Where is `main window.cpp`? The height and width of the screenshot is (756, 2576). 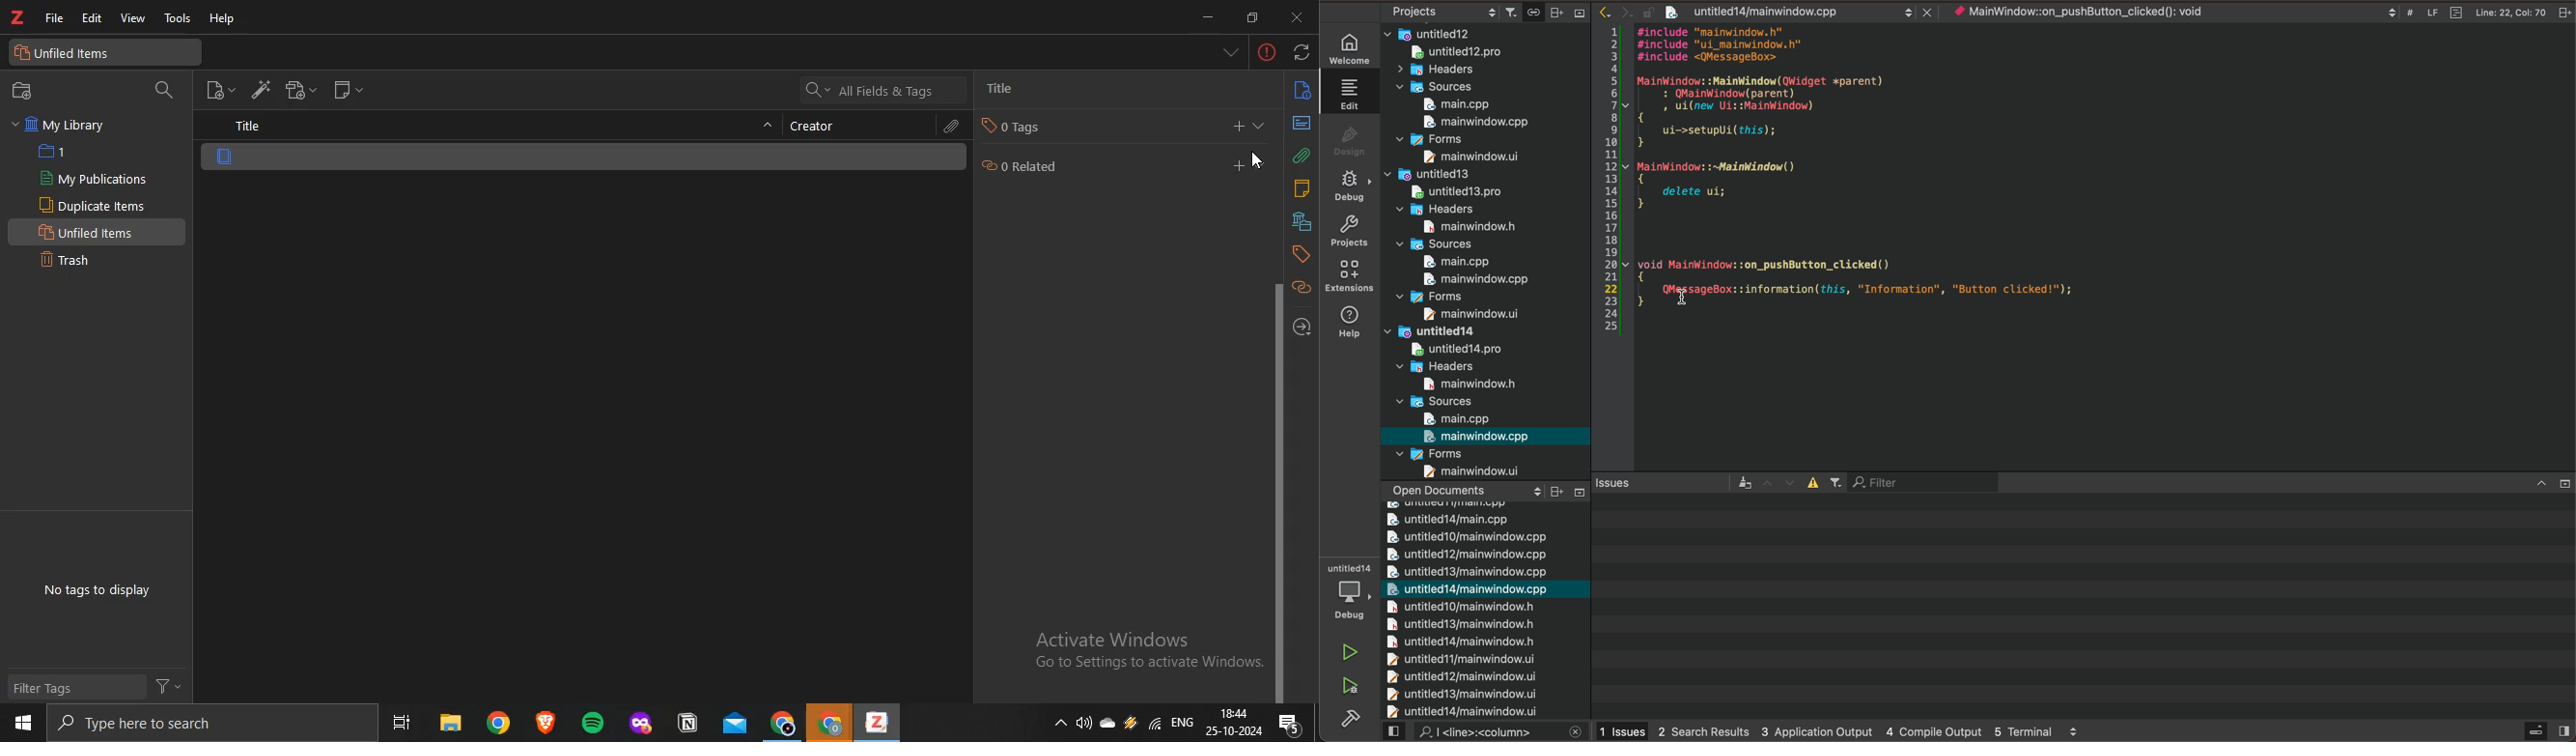 main window.cpp is located at coordinates (1469, 121).